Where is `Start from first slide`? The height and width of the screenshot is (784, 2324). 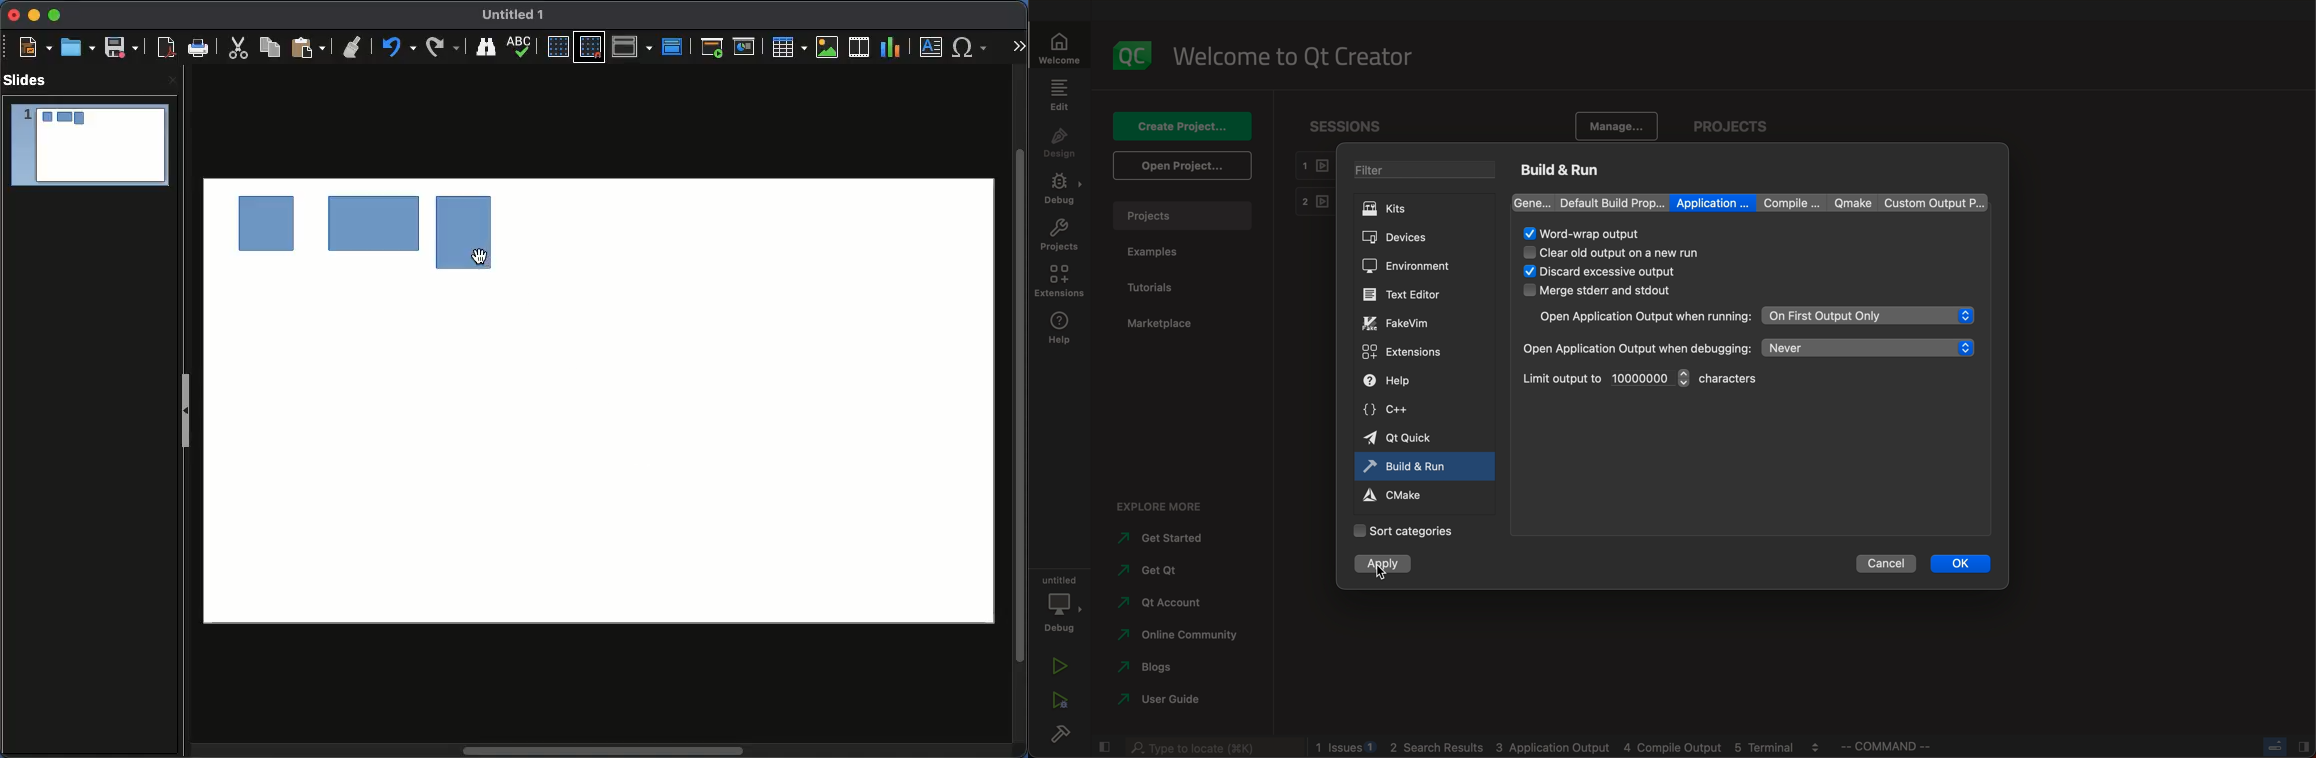
Start from first slide is located at coordinates (711, 49).